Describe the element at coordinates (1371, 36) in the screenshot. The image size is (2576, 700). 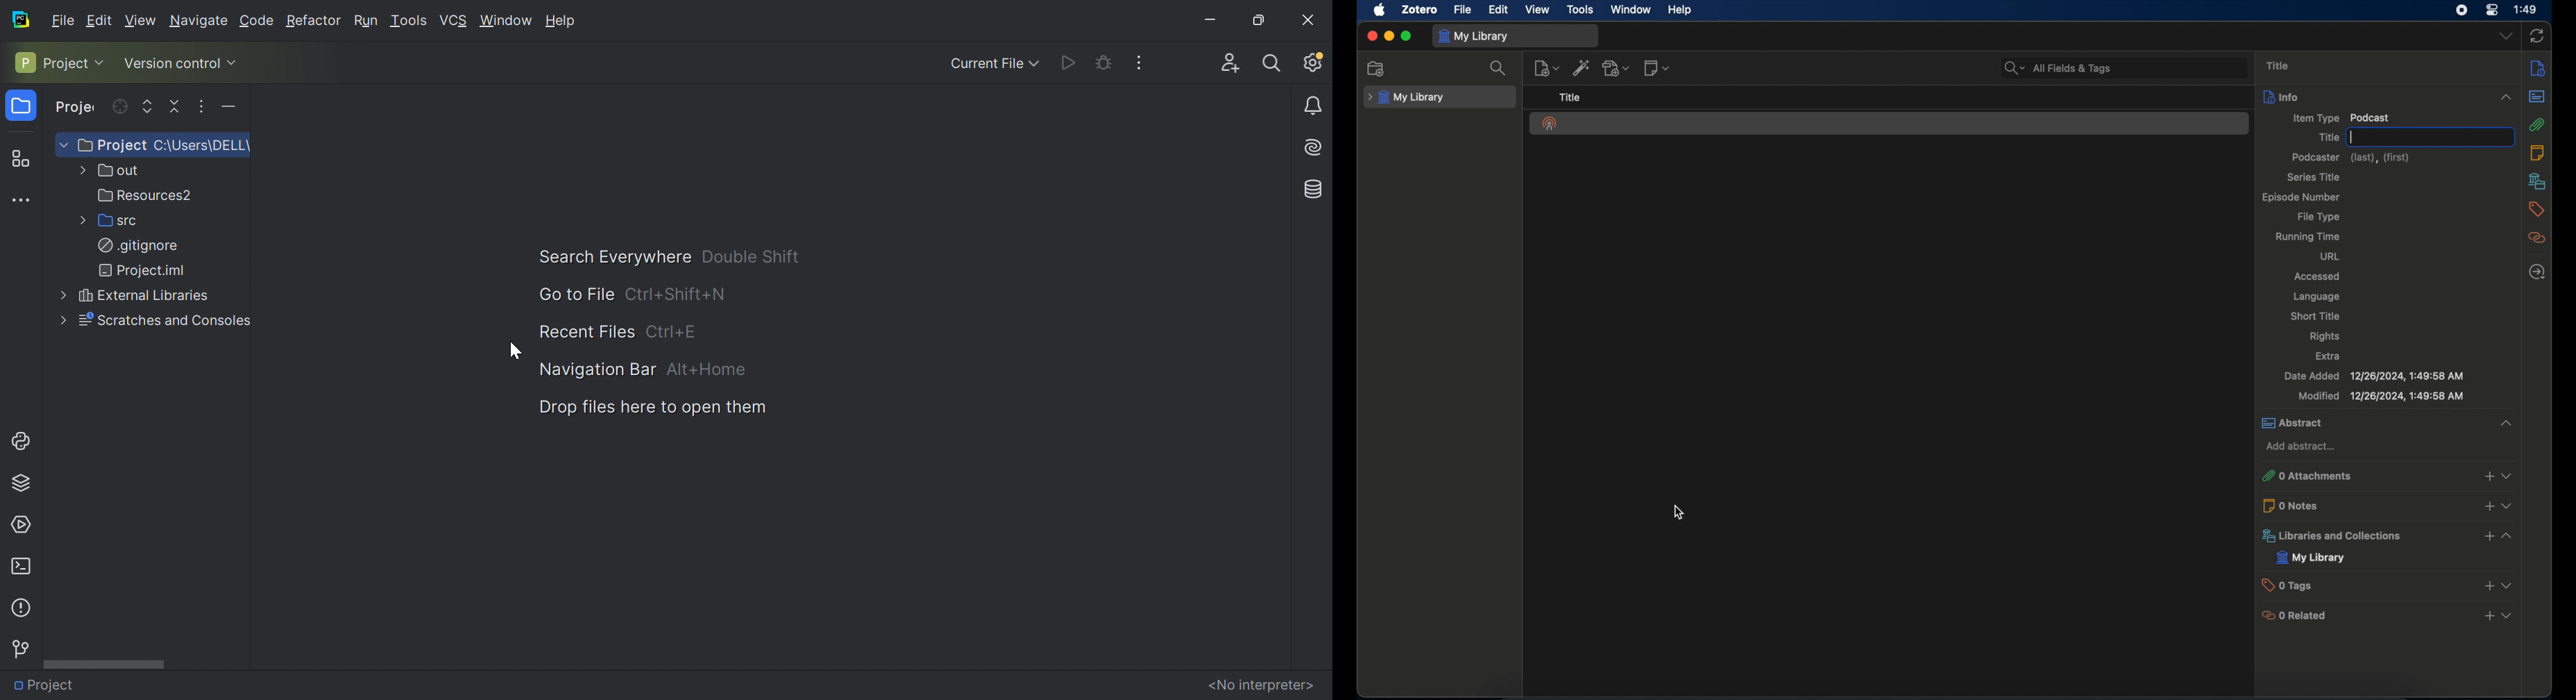
I see `close` at that location.